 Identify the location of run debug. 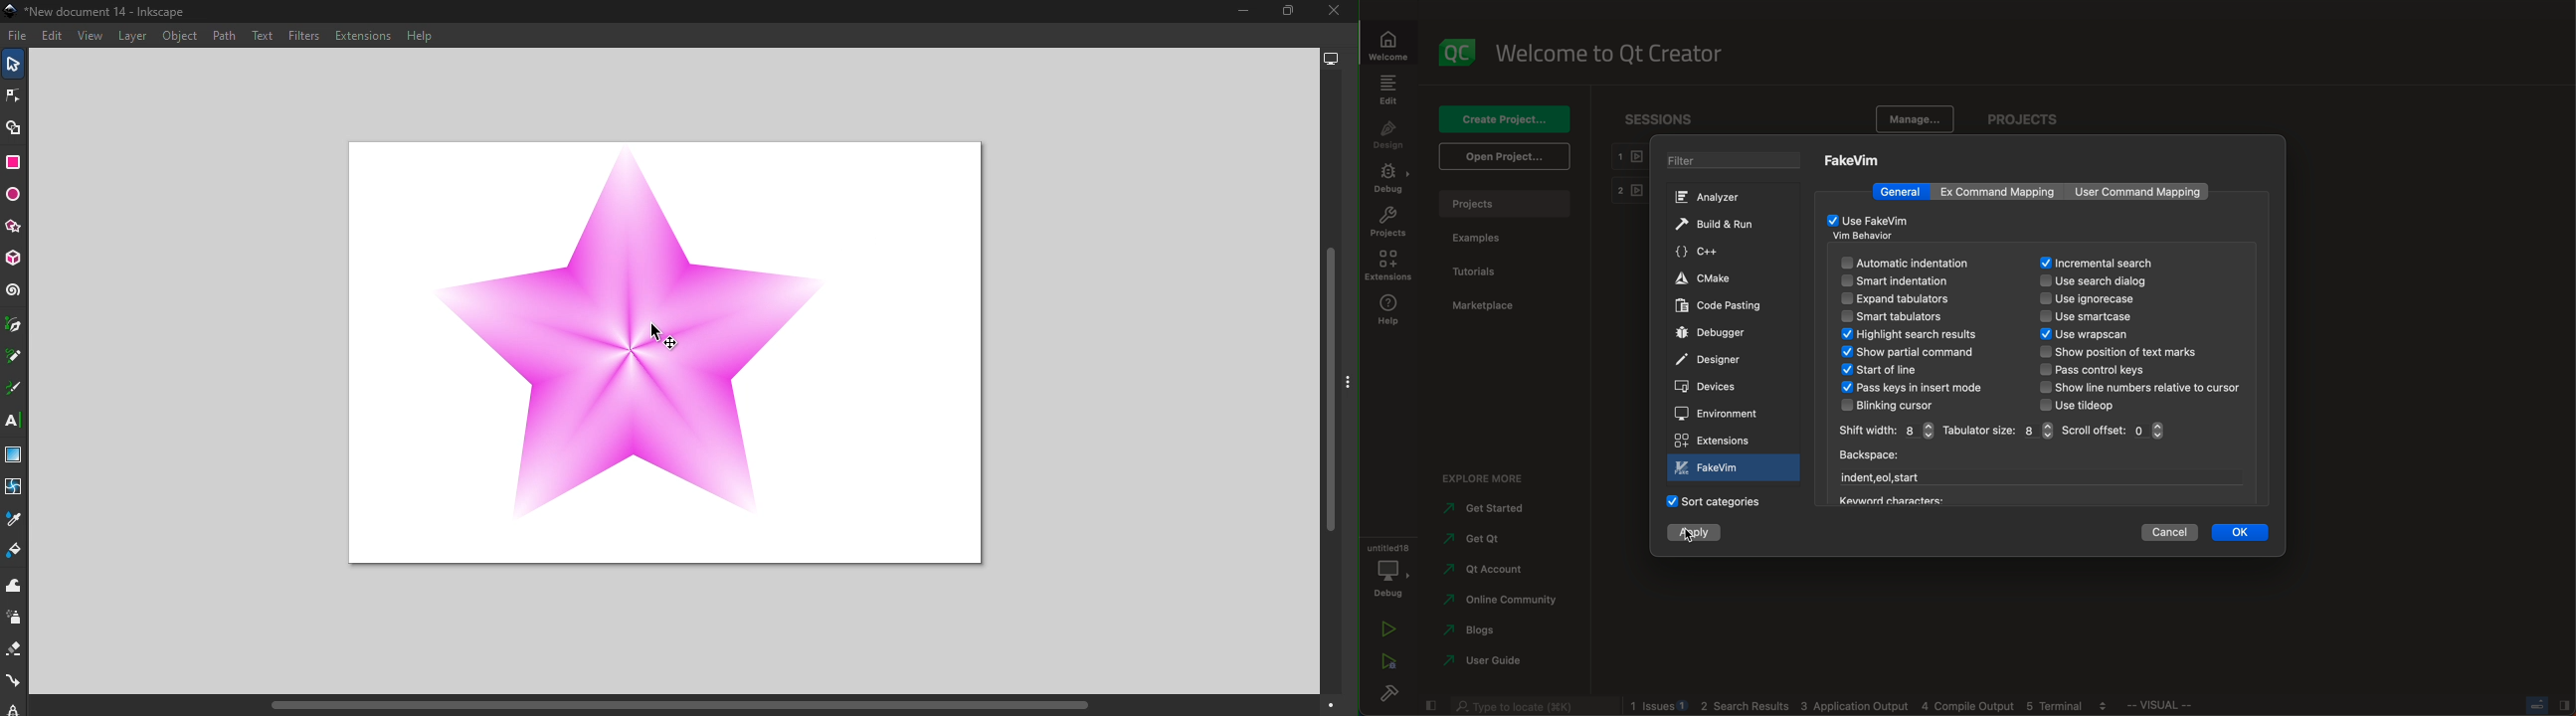
(1386, 663).